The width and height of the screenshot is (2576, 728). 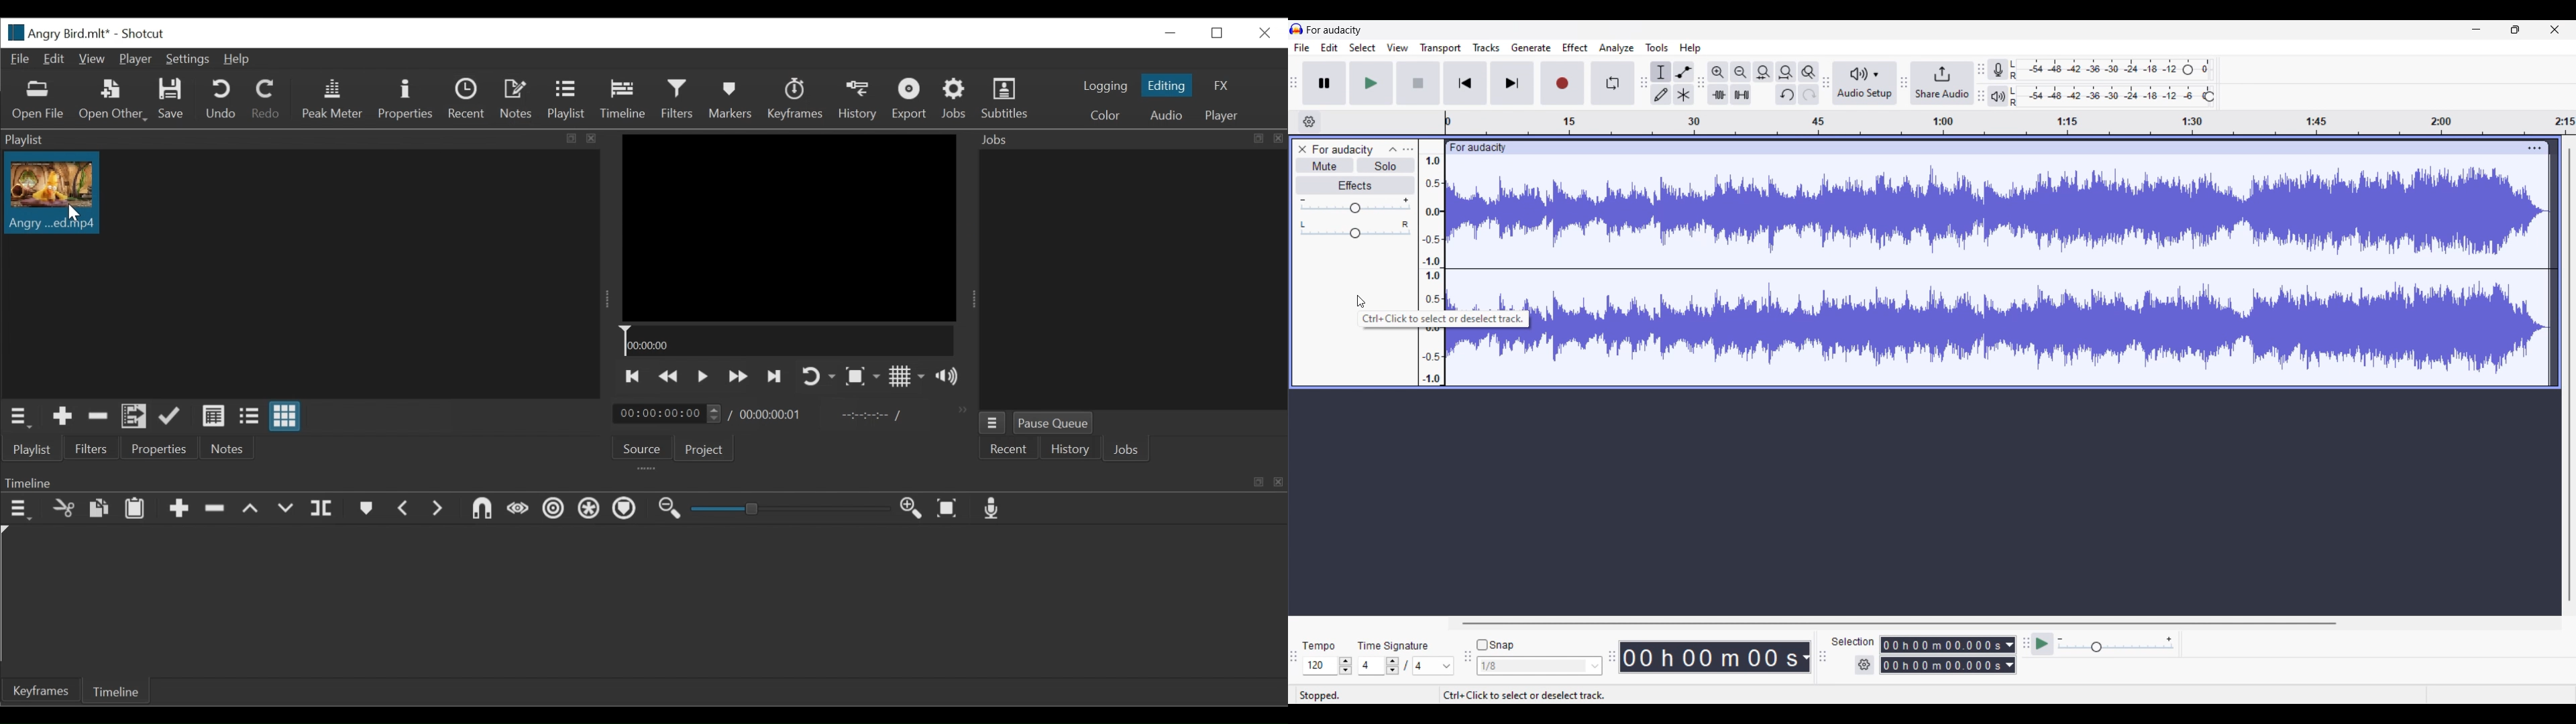 I want to click on Next Marker, so click(x=439, y=509).